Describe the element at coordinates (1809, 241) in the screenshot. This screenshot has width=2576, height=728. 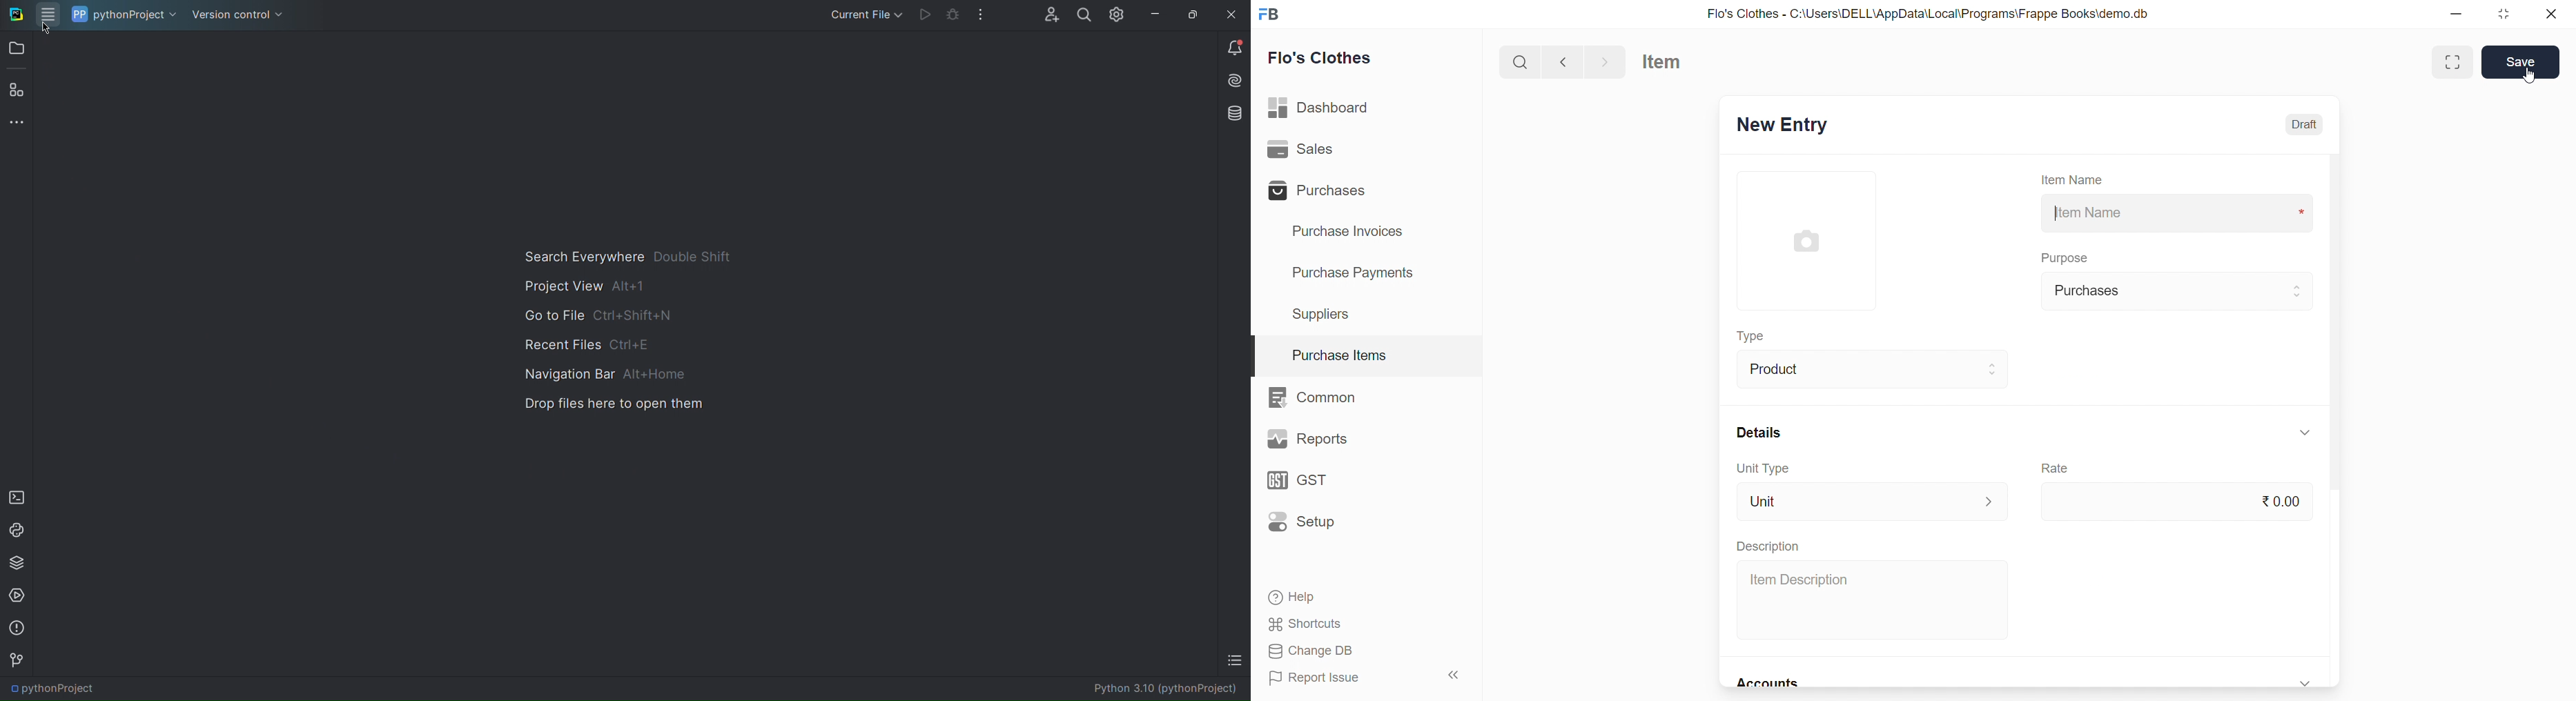
I see `image` at that location.